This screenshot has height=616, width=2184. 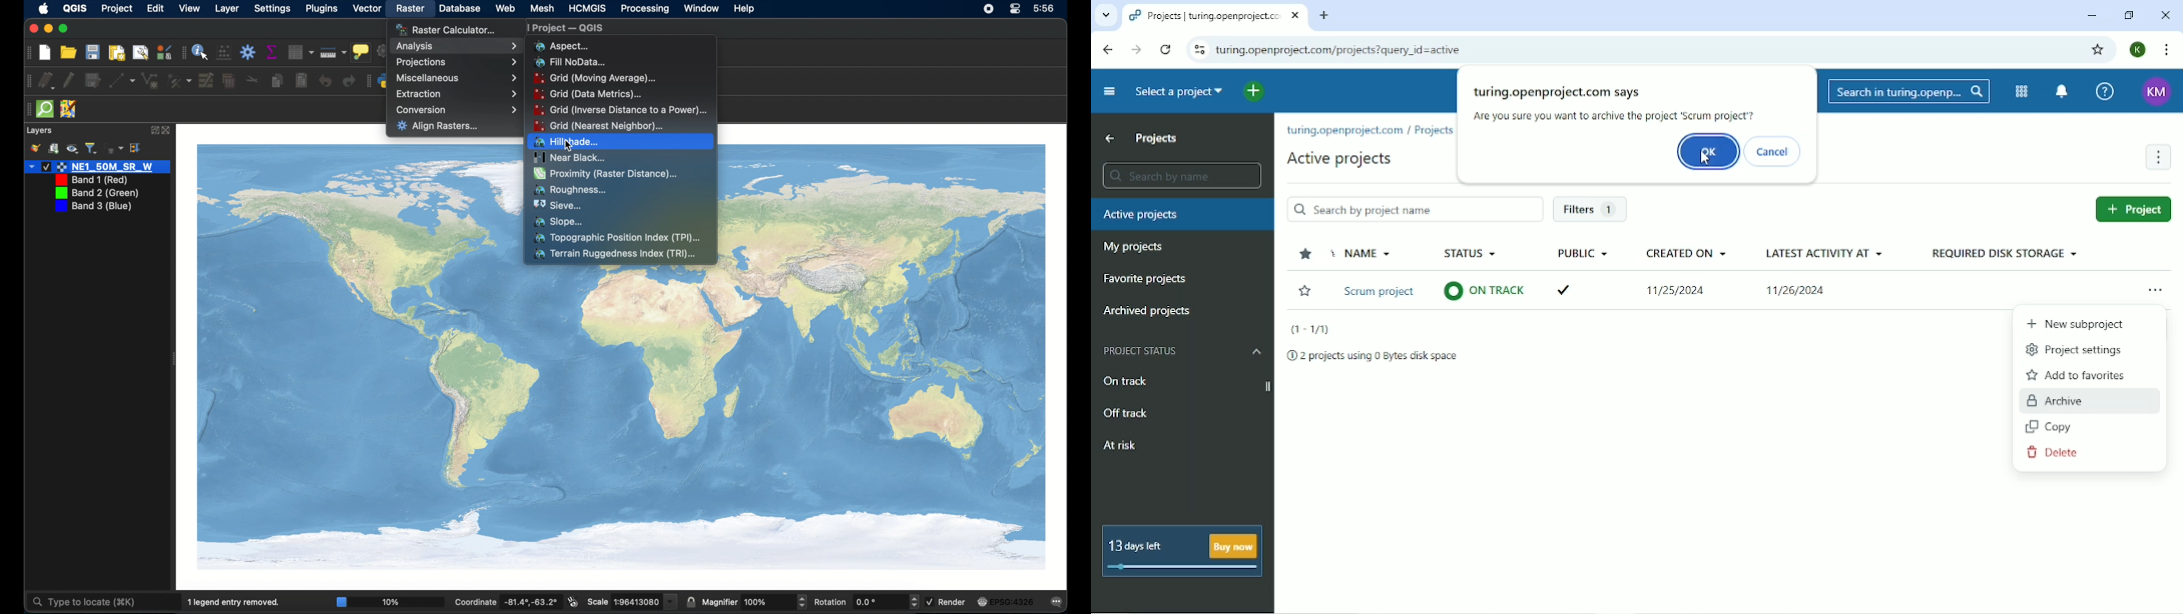 I want to click on redo, so click(x=349, y=81).